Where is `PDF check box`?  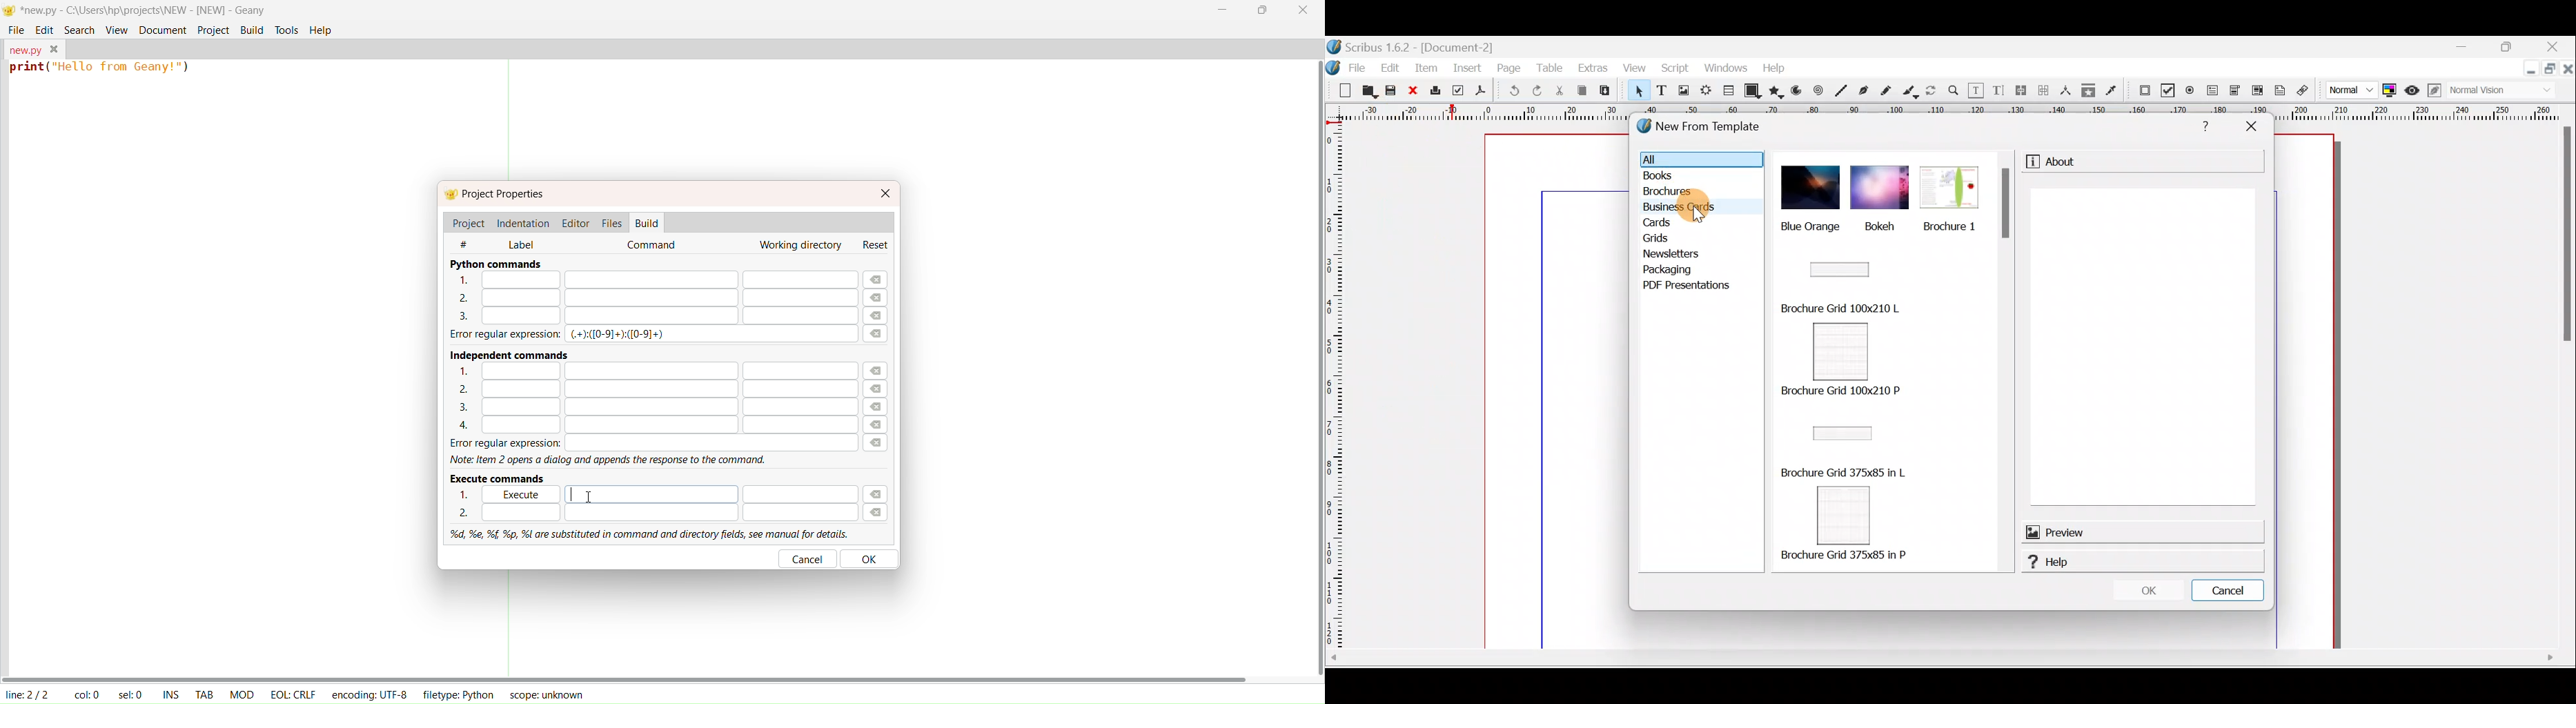
PDF check box is located at coordinates (2166, 90).